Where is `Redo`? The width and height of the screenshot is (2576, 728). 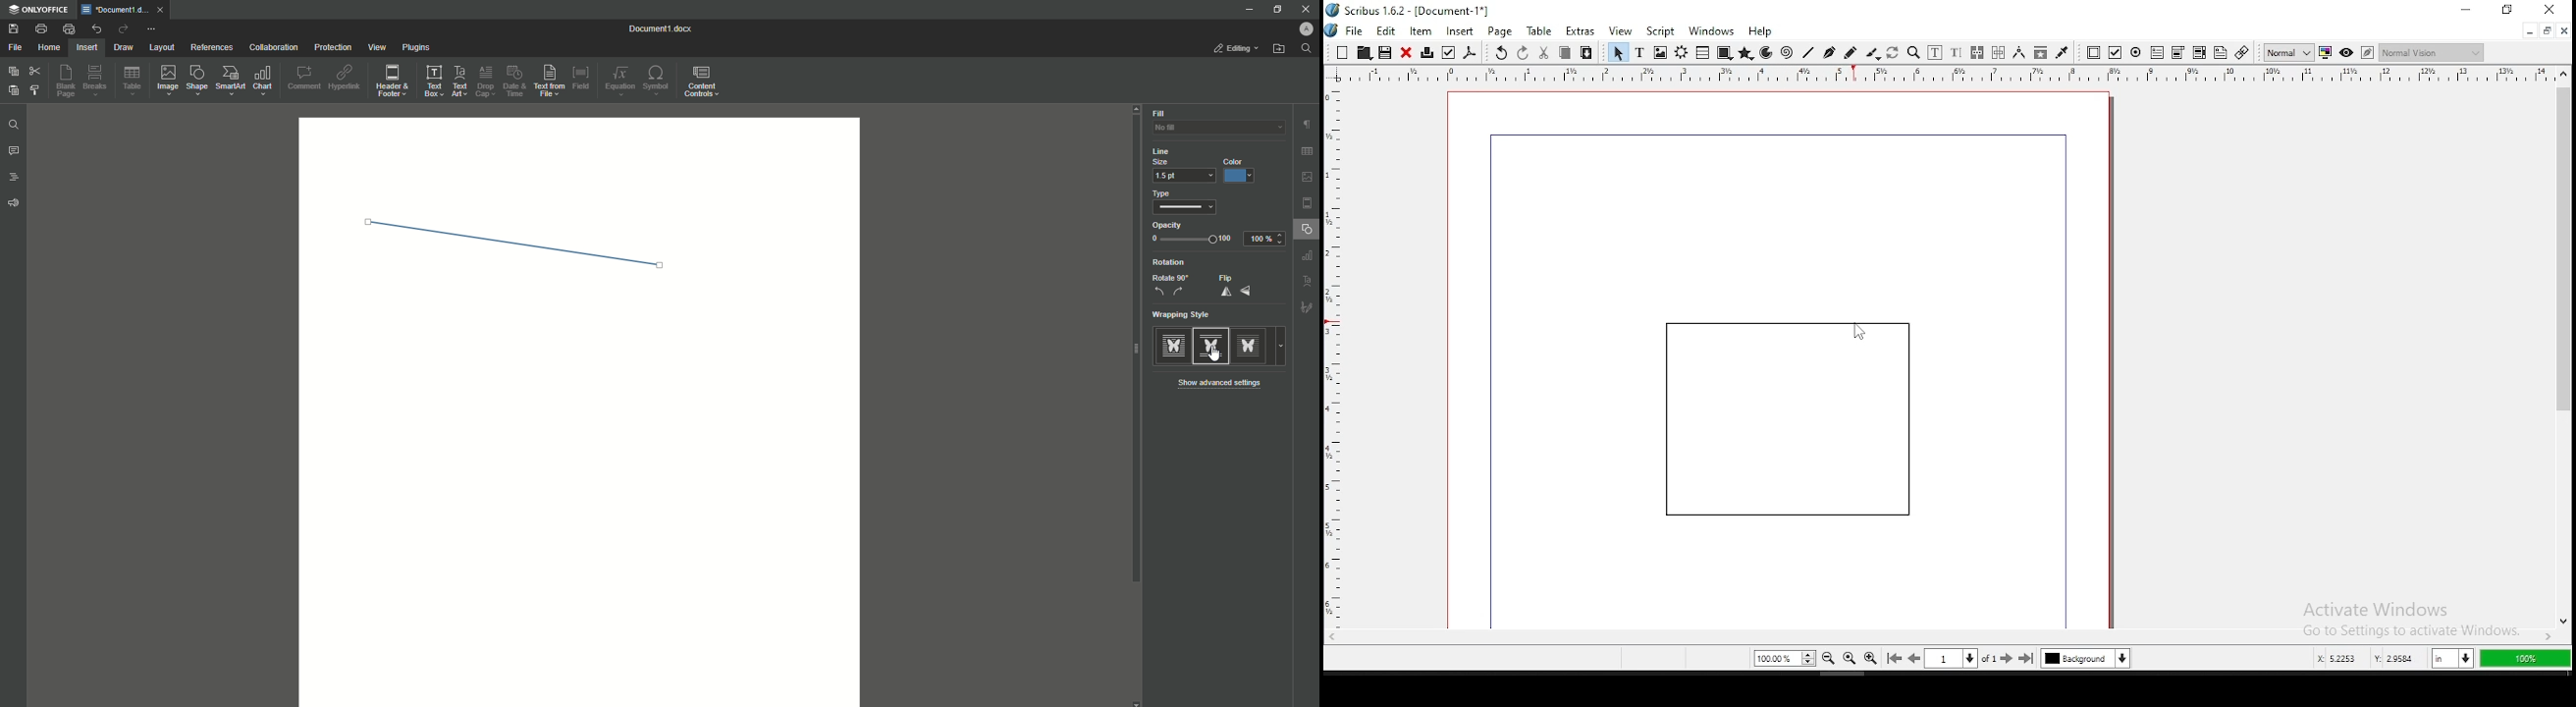
Redo is located at coordinates (122, 30).